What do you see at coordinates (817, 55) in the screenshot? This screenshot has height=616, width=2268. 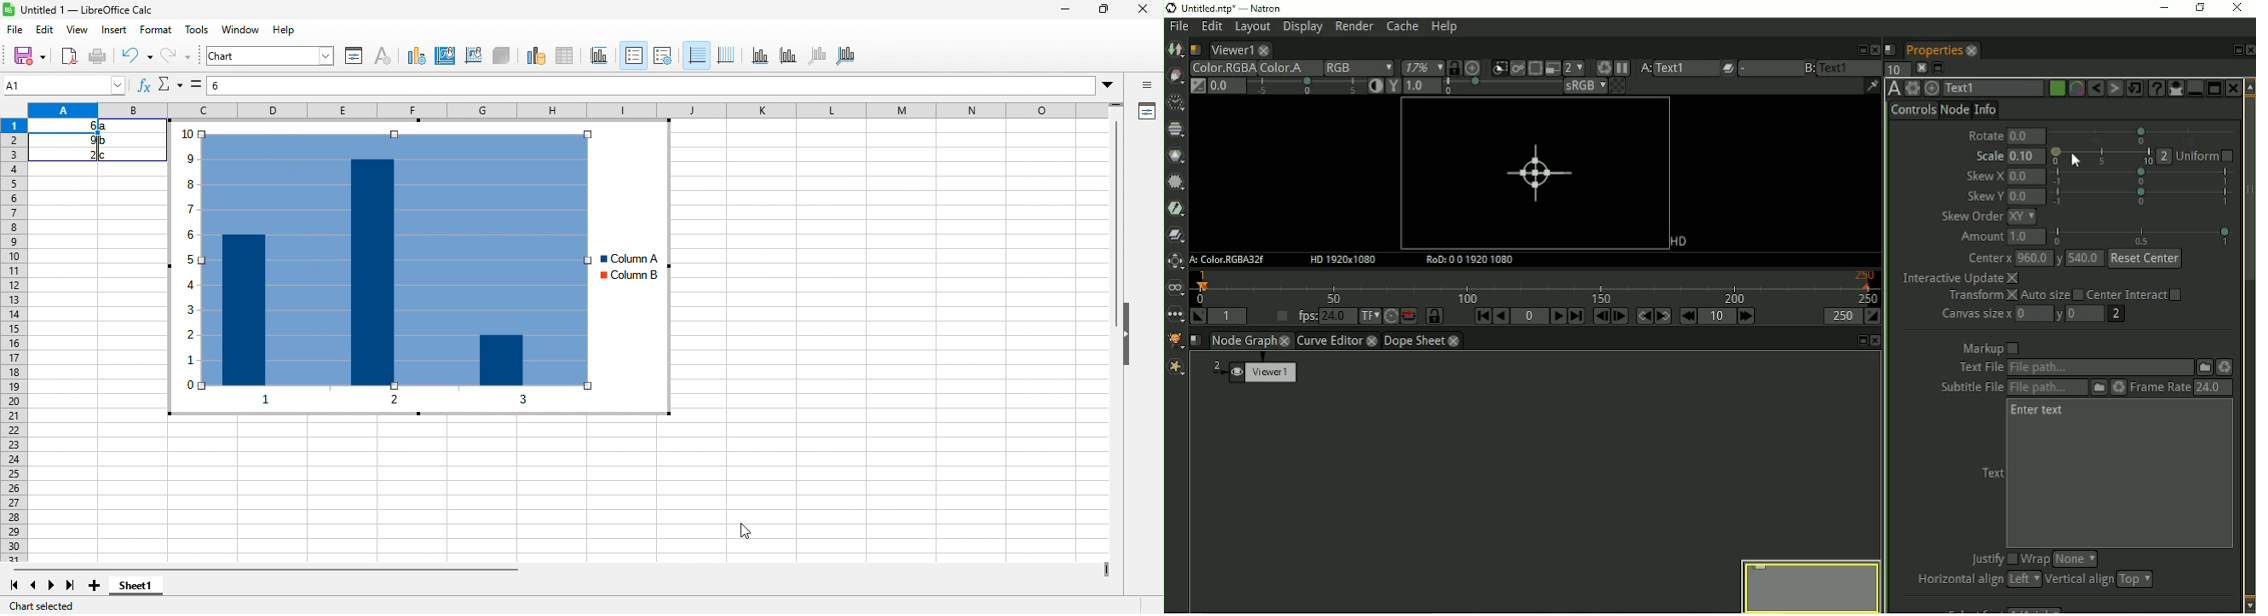 I see `Z axis` at bounding box center [817, 55].